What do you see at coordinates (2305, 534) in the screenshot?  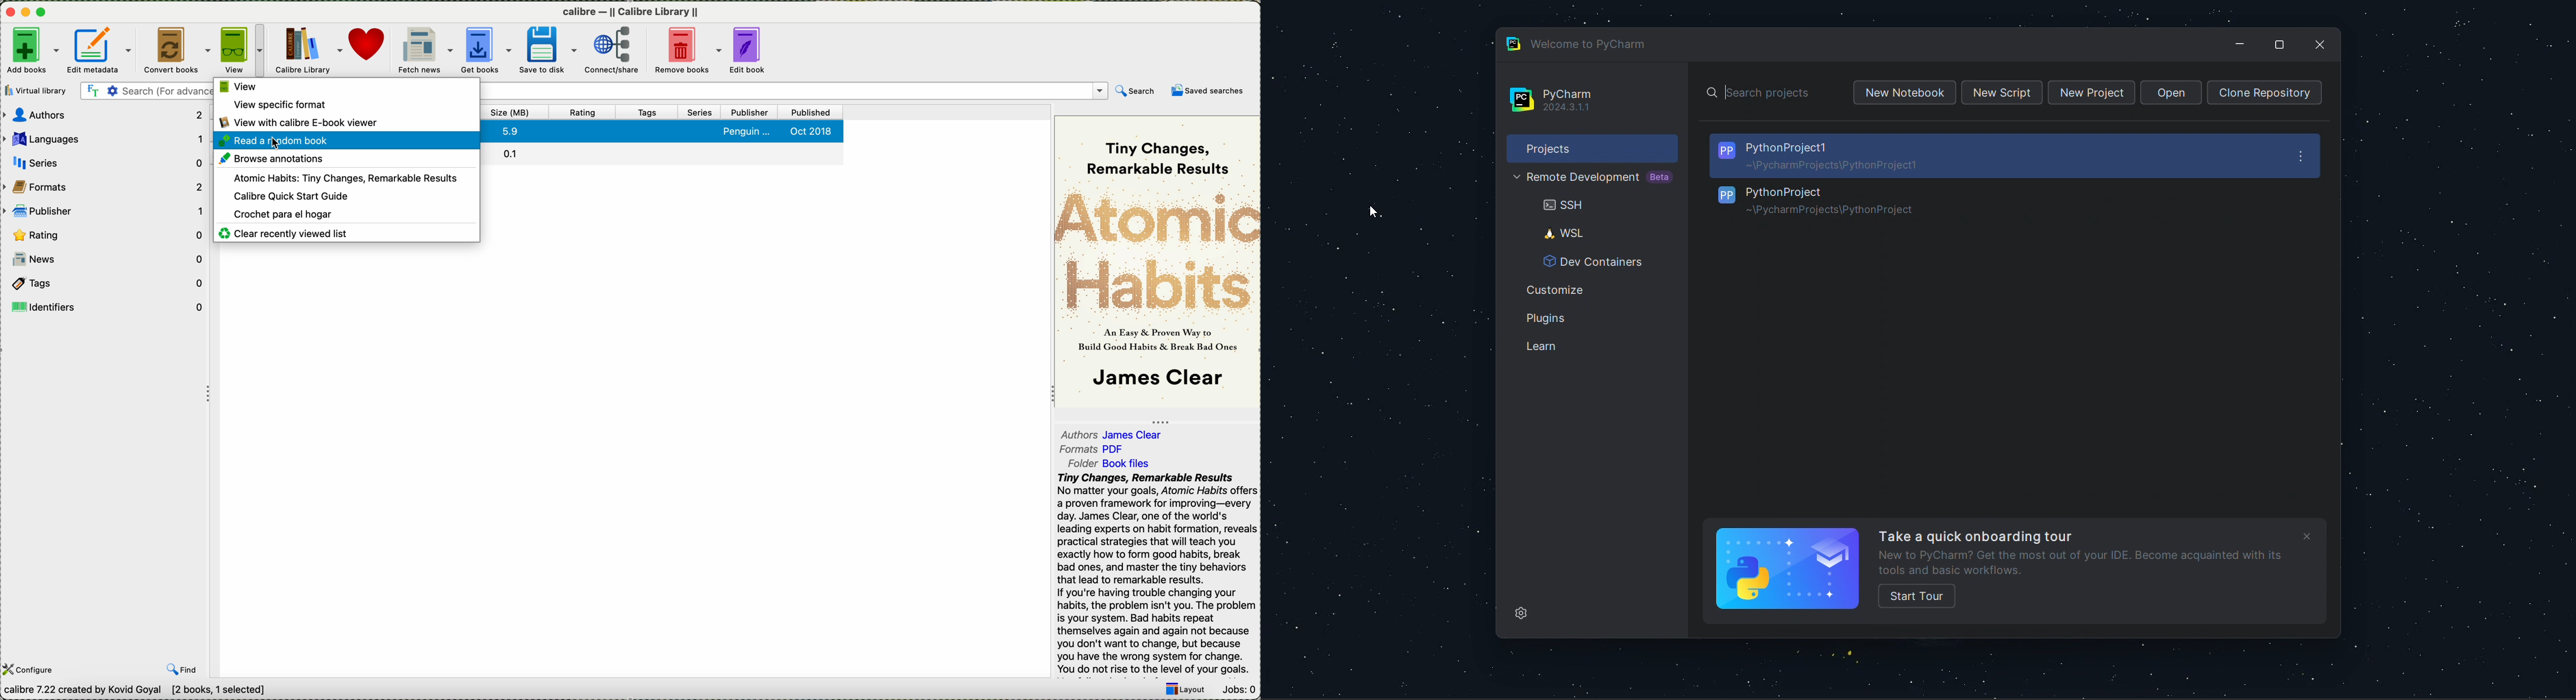 I see `close` at bounding box center [2305, 534].